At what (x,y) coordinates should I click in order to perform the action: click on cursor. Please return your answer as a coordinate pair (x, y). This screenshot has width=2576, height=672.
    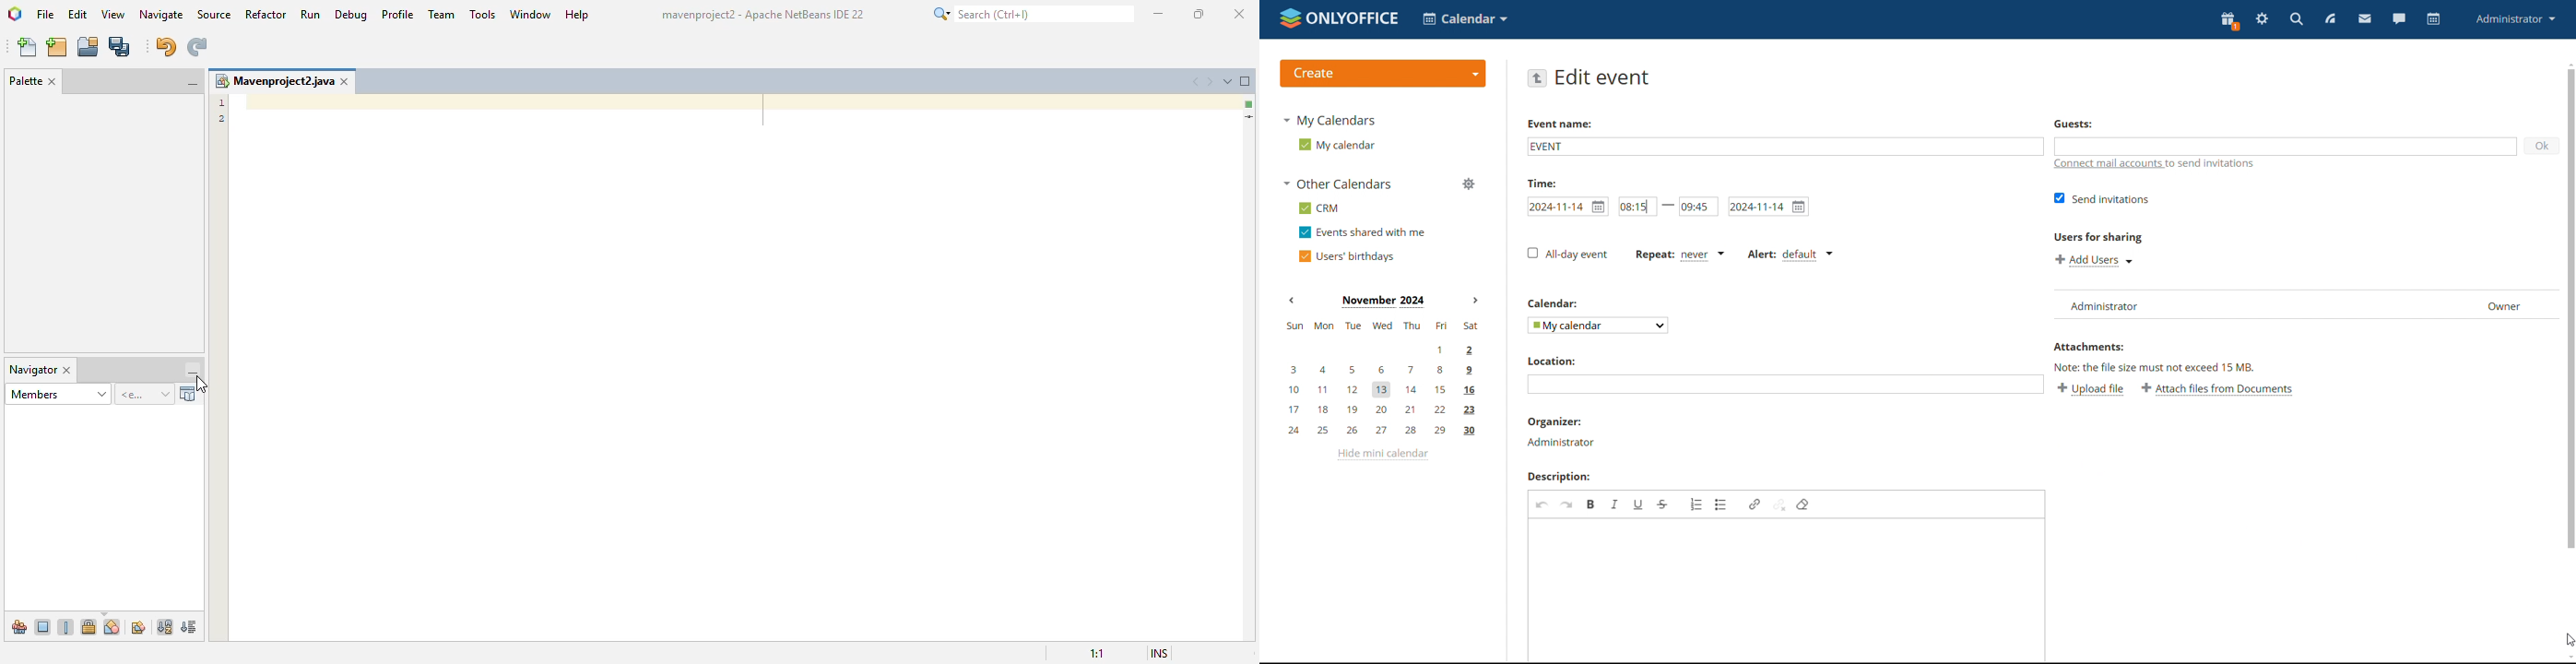
    Looking at the image, I should click on (2568, 640).